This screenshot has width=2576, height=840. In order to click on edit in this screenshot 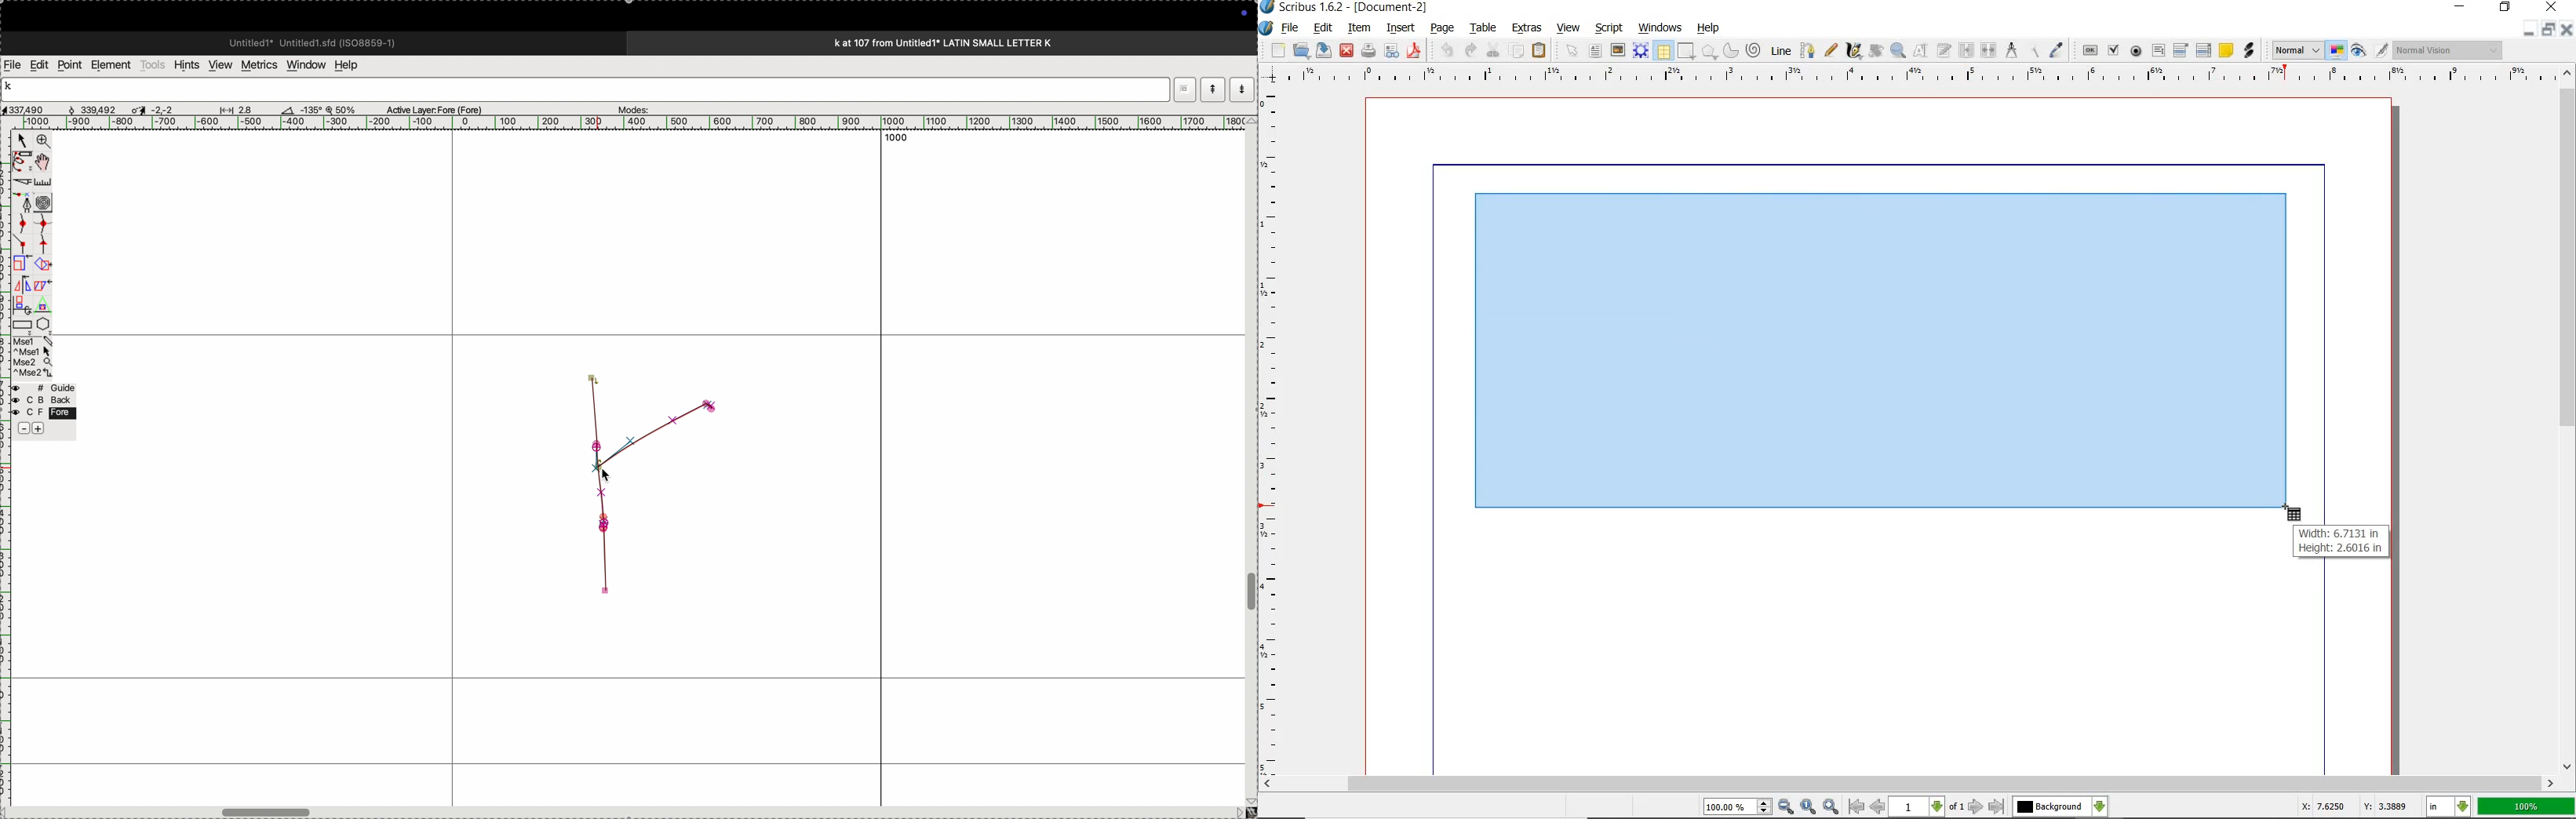, I will do `click(1324, 29)`.